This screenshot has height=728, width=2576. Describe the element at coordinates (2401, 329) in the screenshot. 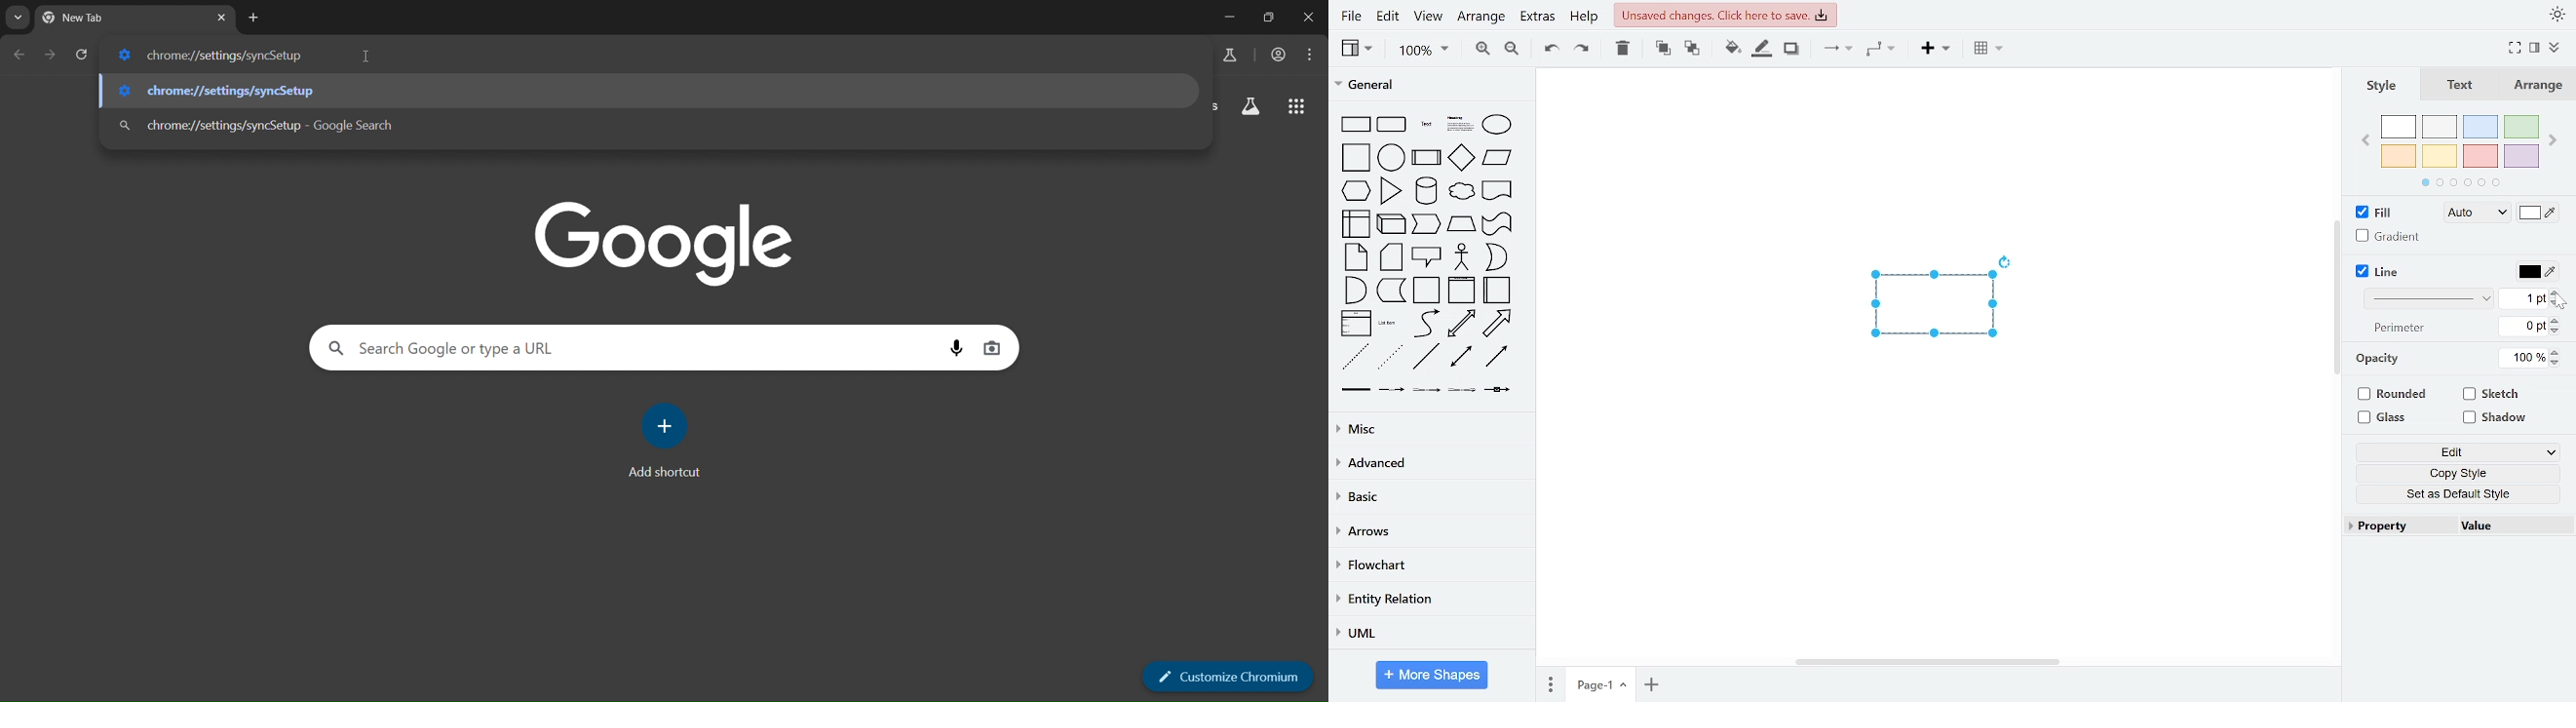

I see `text` at that location.